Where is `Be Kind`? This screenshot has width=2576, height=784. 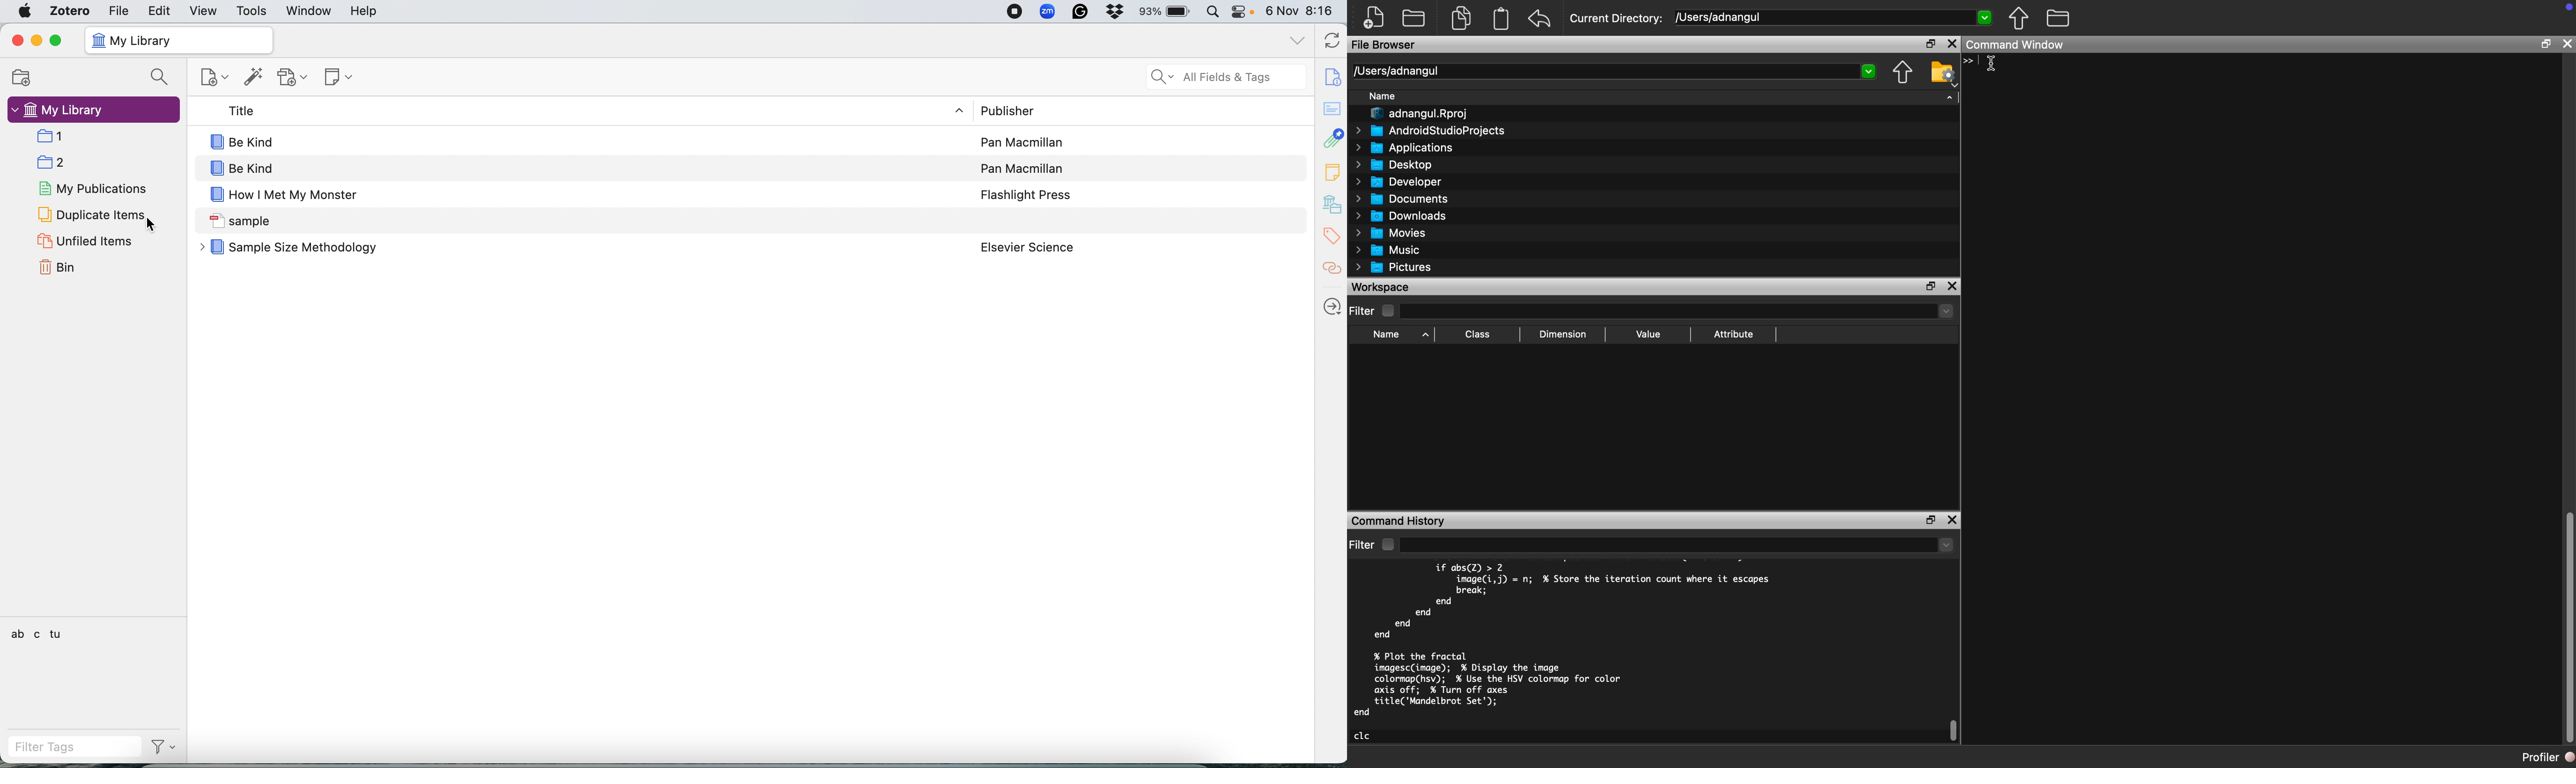
Be Kind is located at coordinates (566, 141).